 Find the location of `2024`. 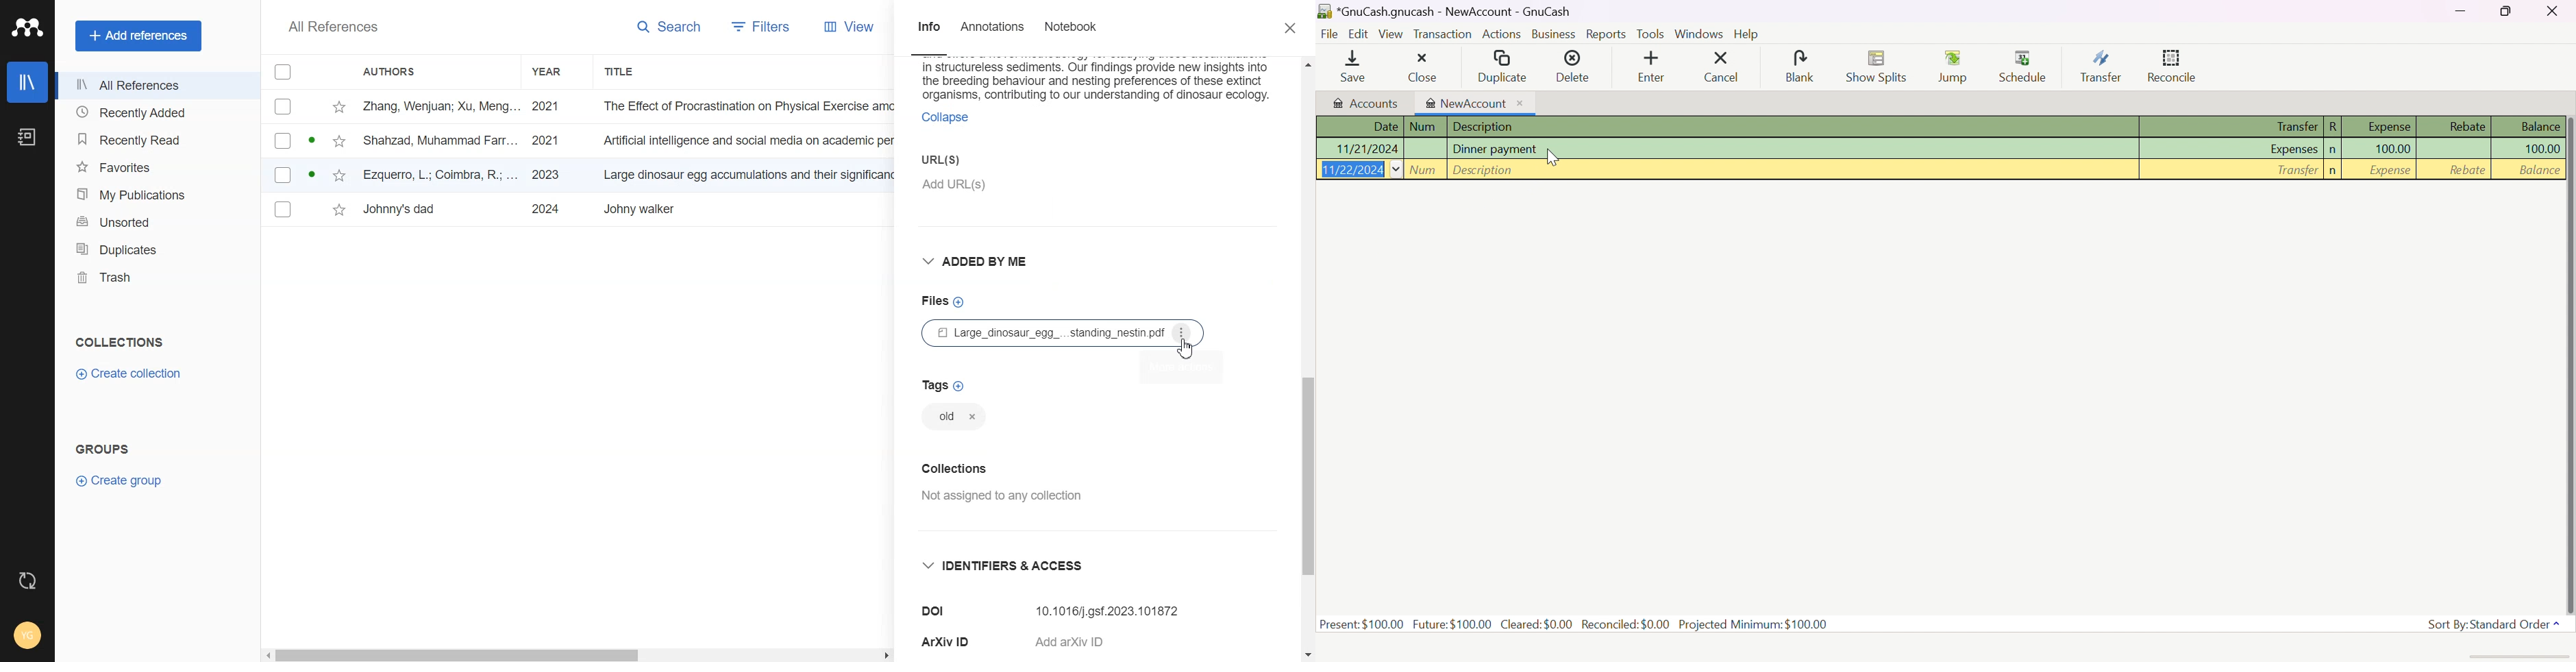

2024 is located at coordinates (544, 208).